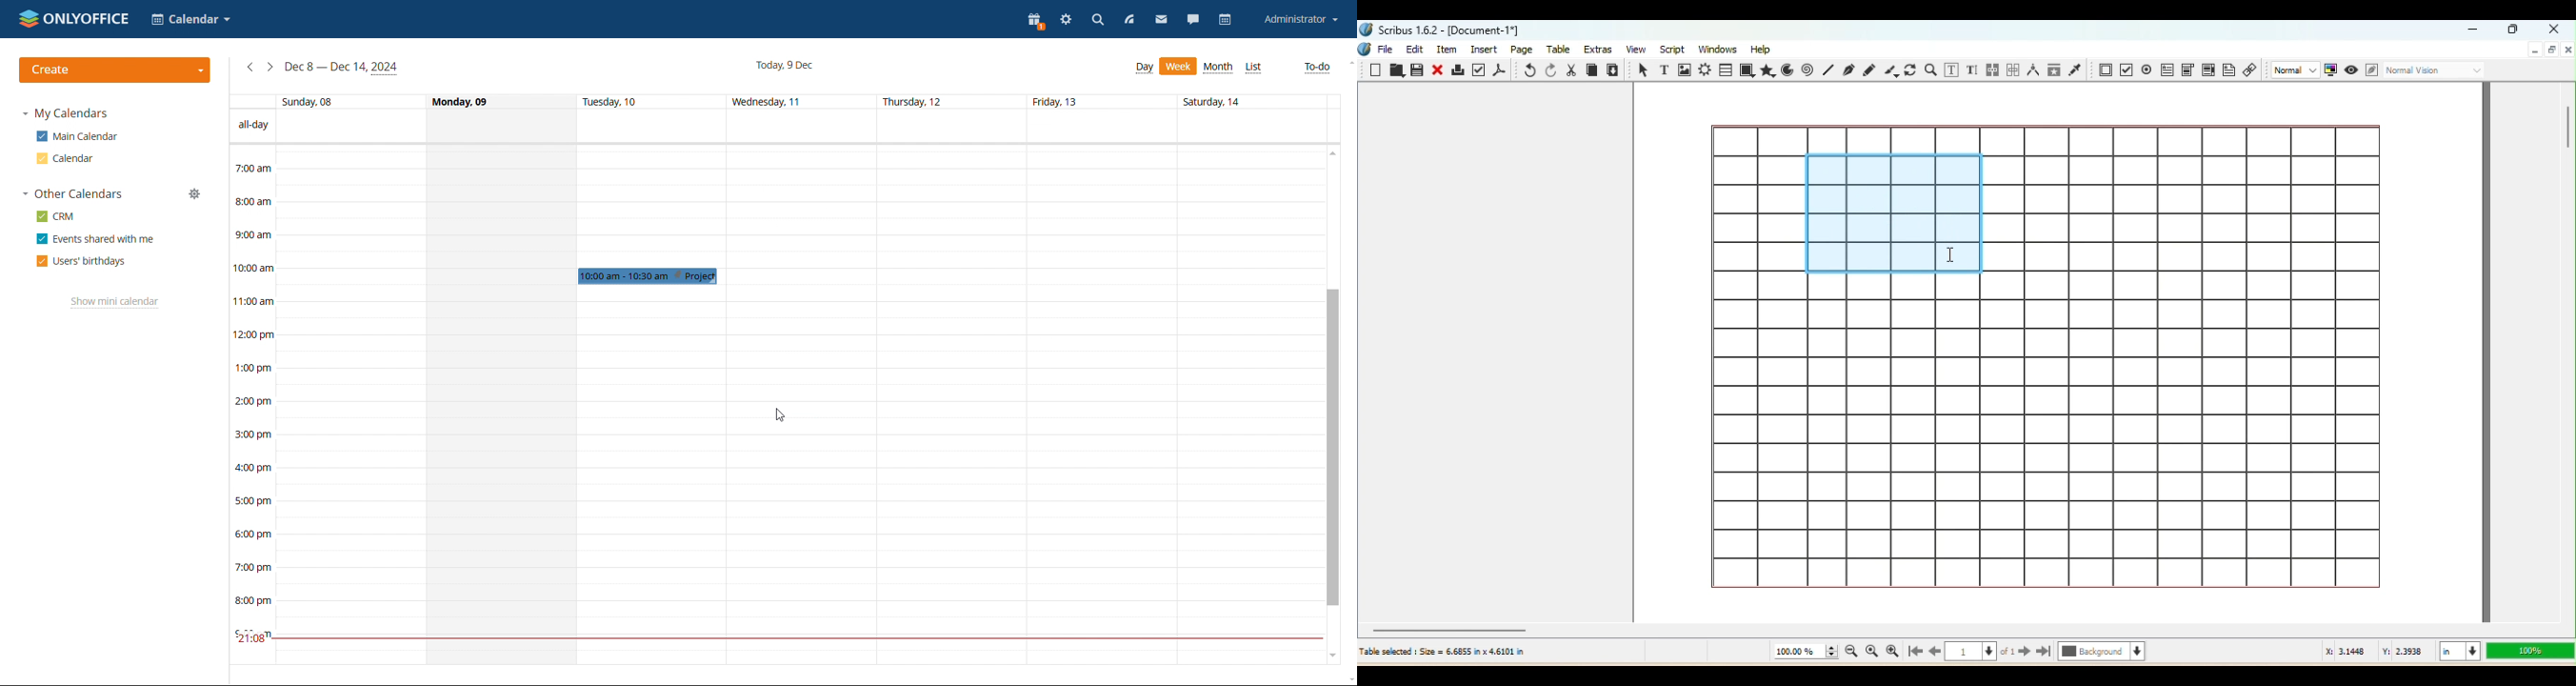 This screenshot has height=700, width=2576. Describe the element at coordinates (1225, 21) in the screenshot. I see `calendar` at that location.